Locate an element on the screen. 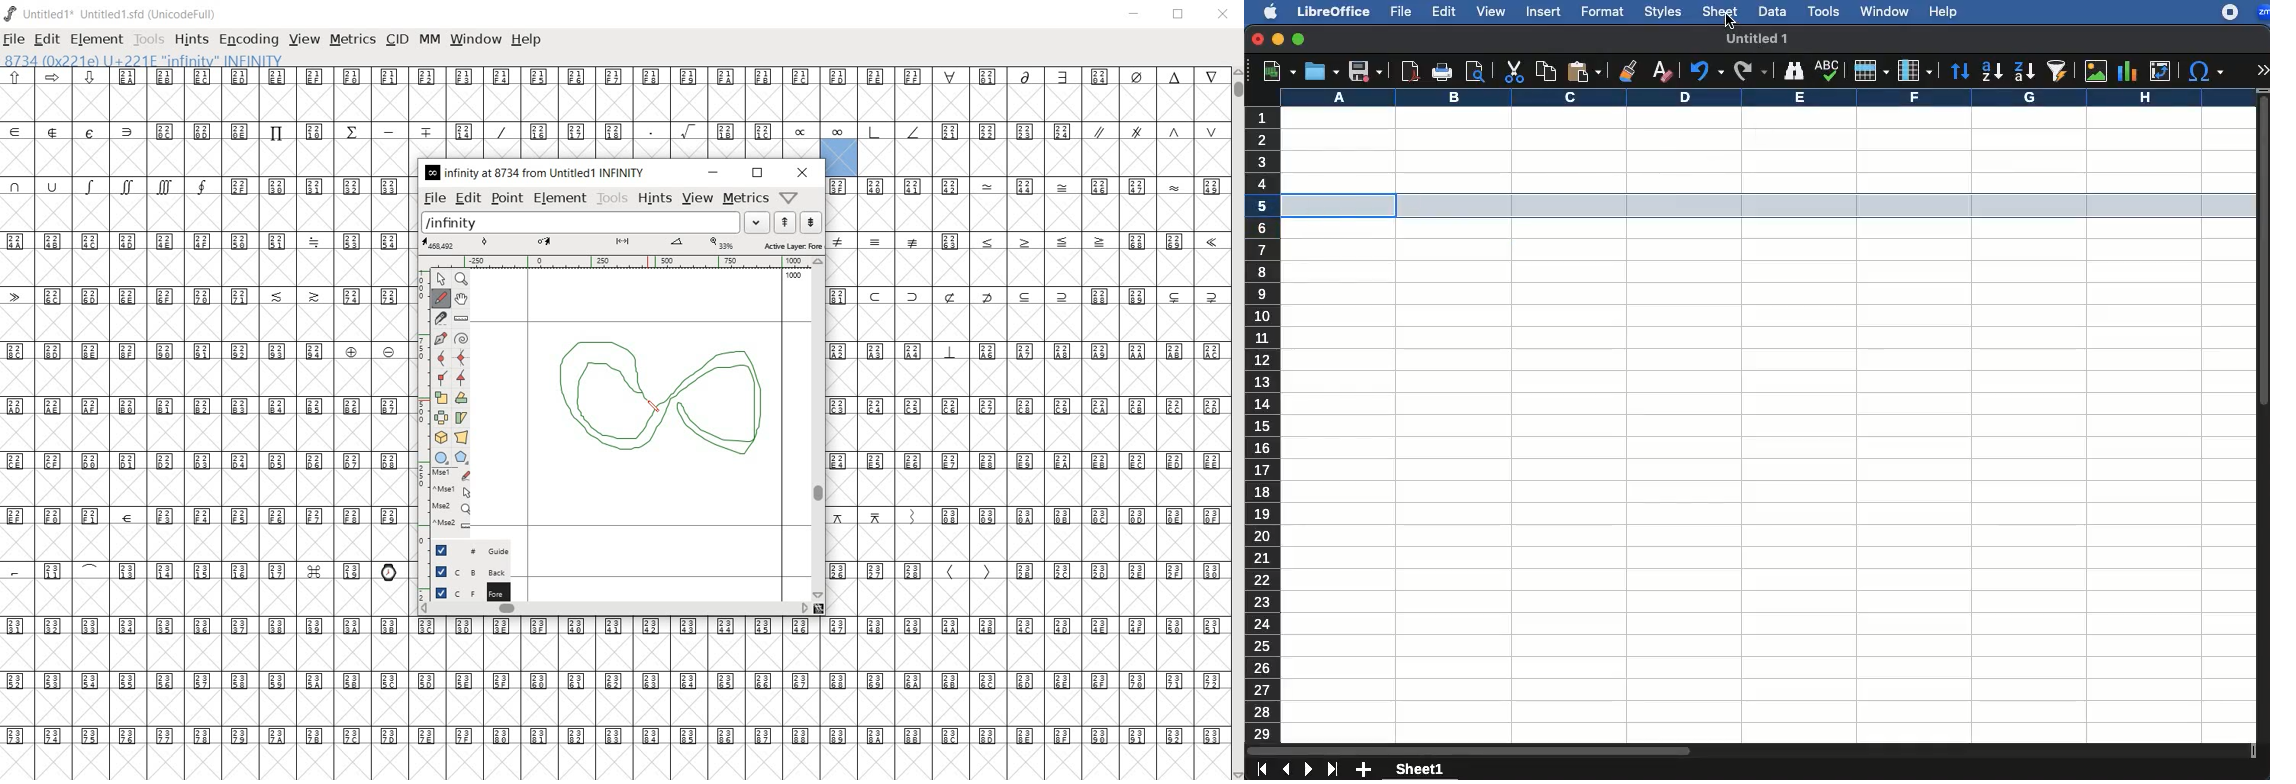  empty glyph slots is located at coordinates (208, 379).